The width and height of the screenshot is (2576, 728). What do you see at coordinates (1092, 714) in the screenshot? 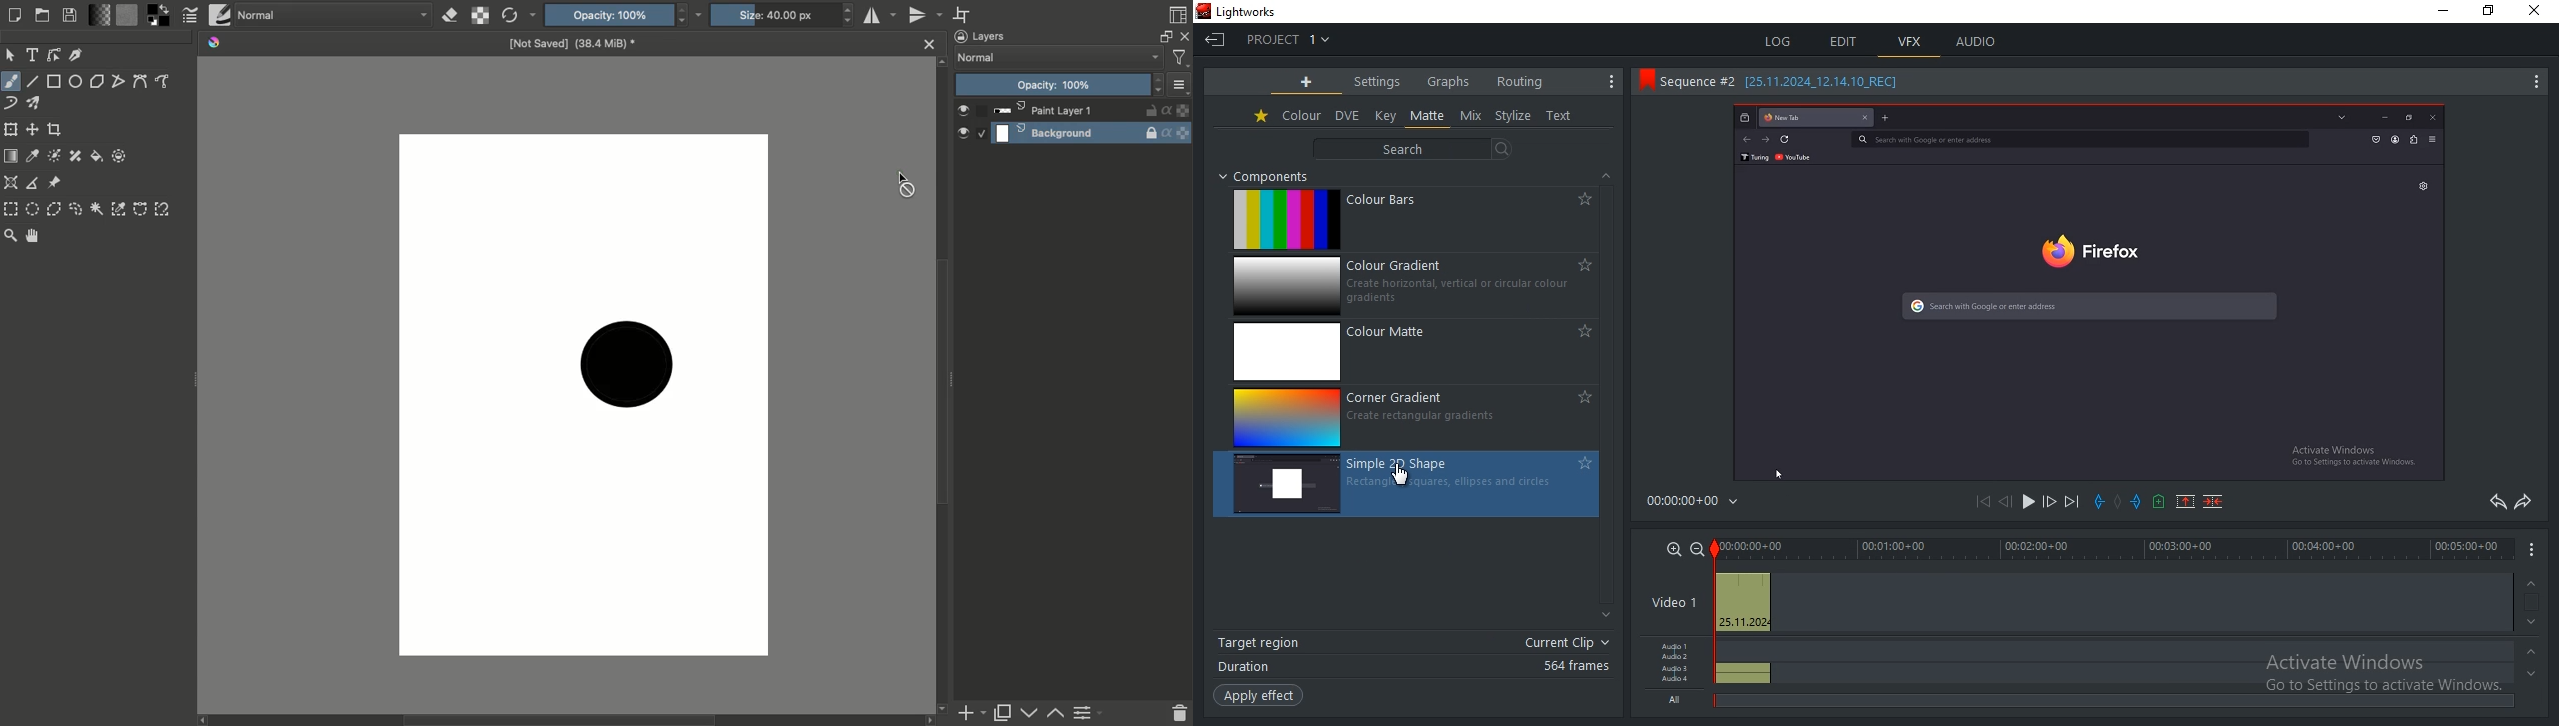
I see `Layer properties` at bounding box center [1092, 714].